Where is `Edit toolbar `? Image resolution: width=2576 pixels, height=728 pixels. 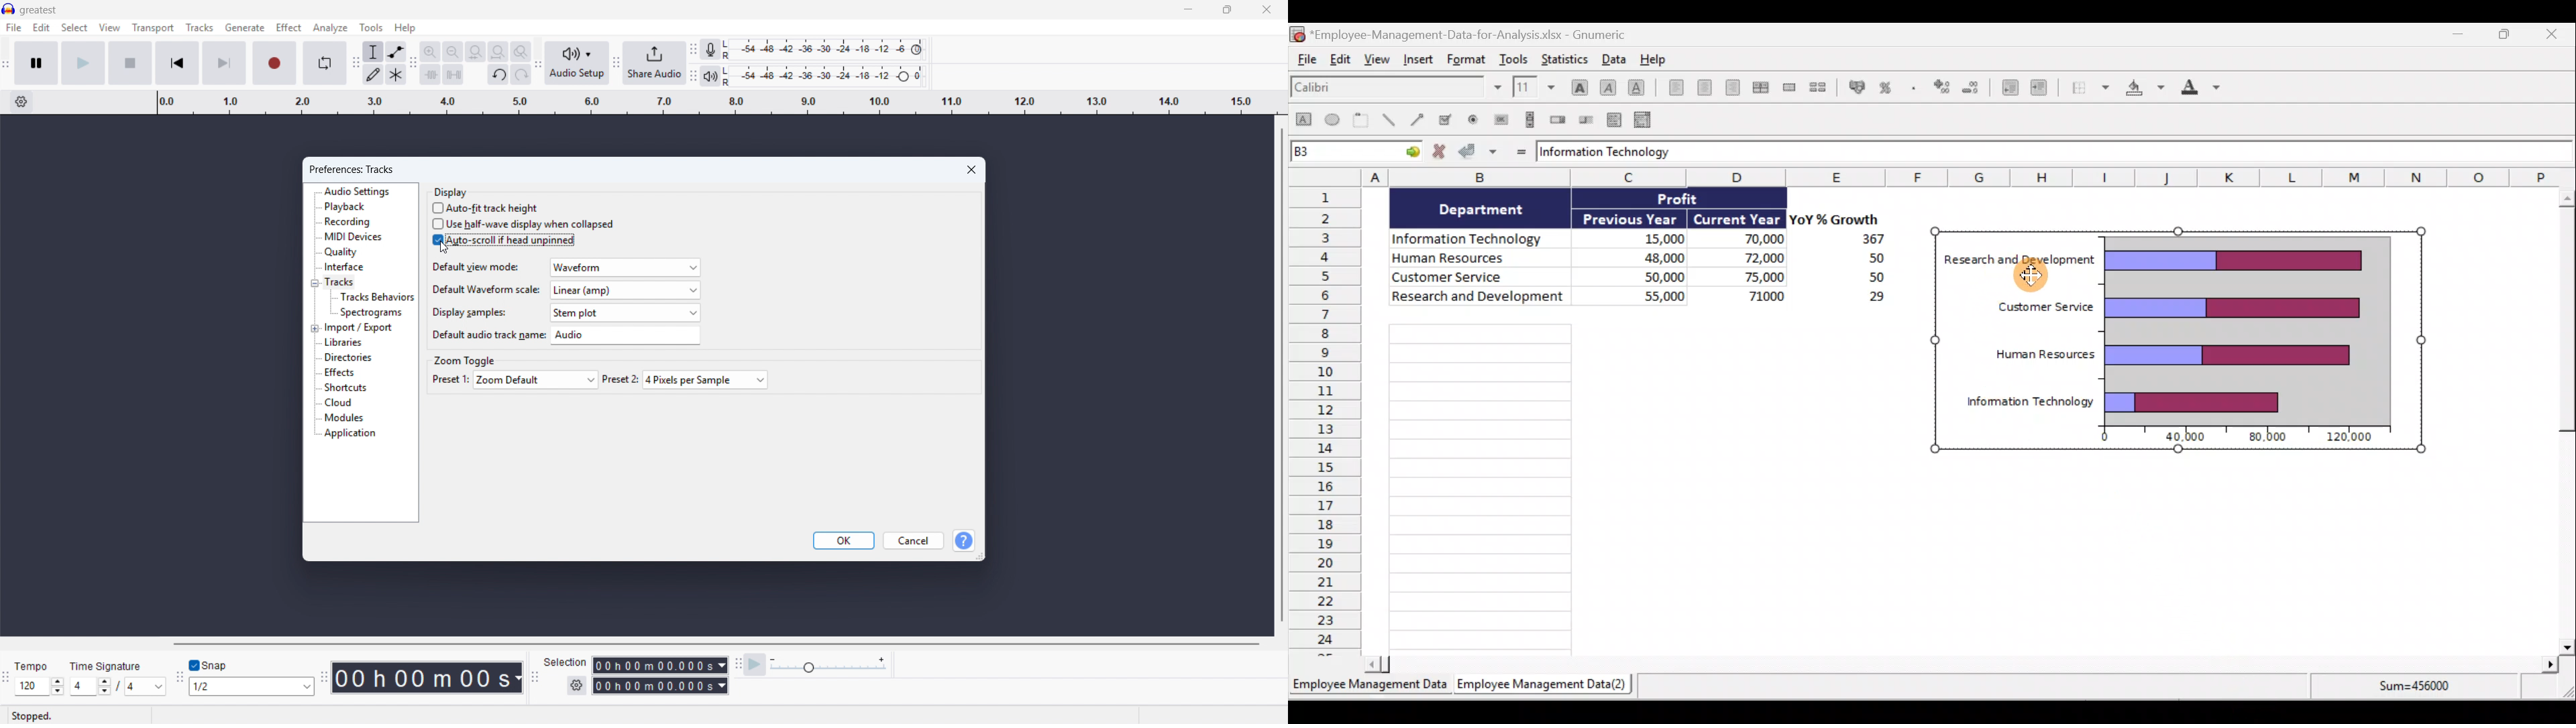 Edit toolbar  is located at coordinates (415, 64).